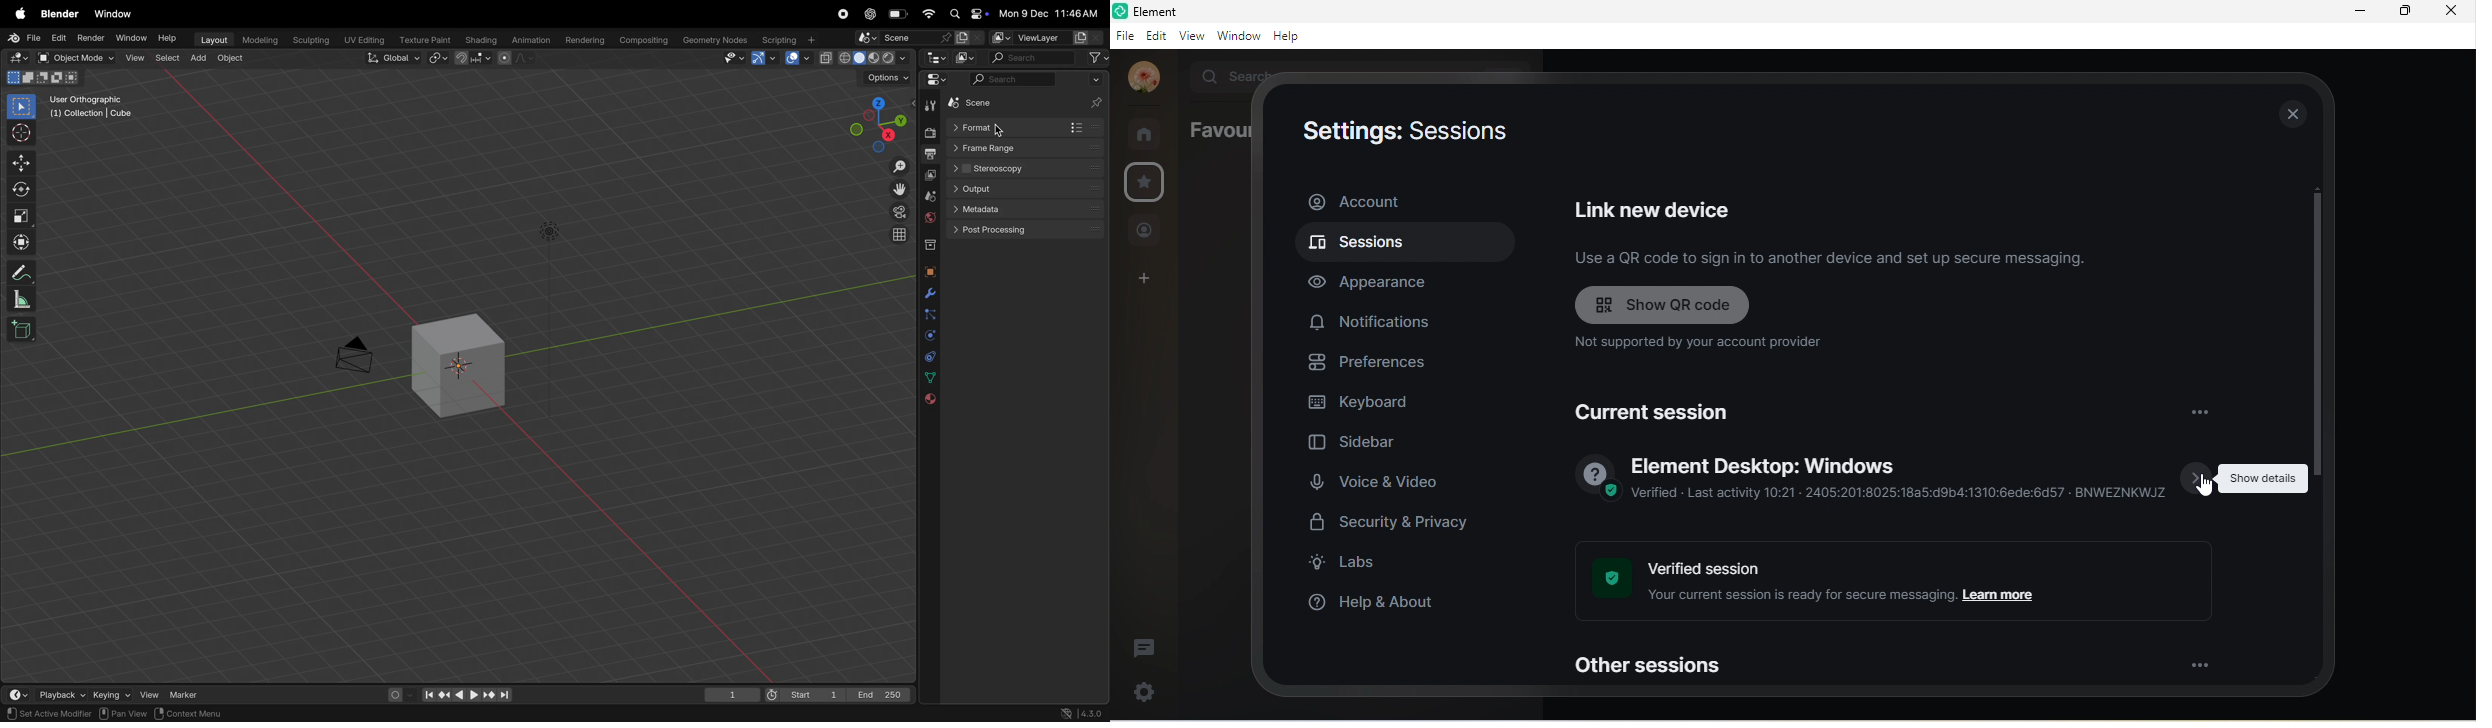 Image resolution: width=2492 pixels, height=728 pixels. I want to click on show details, so click(2196, 476).